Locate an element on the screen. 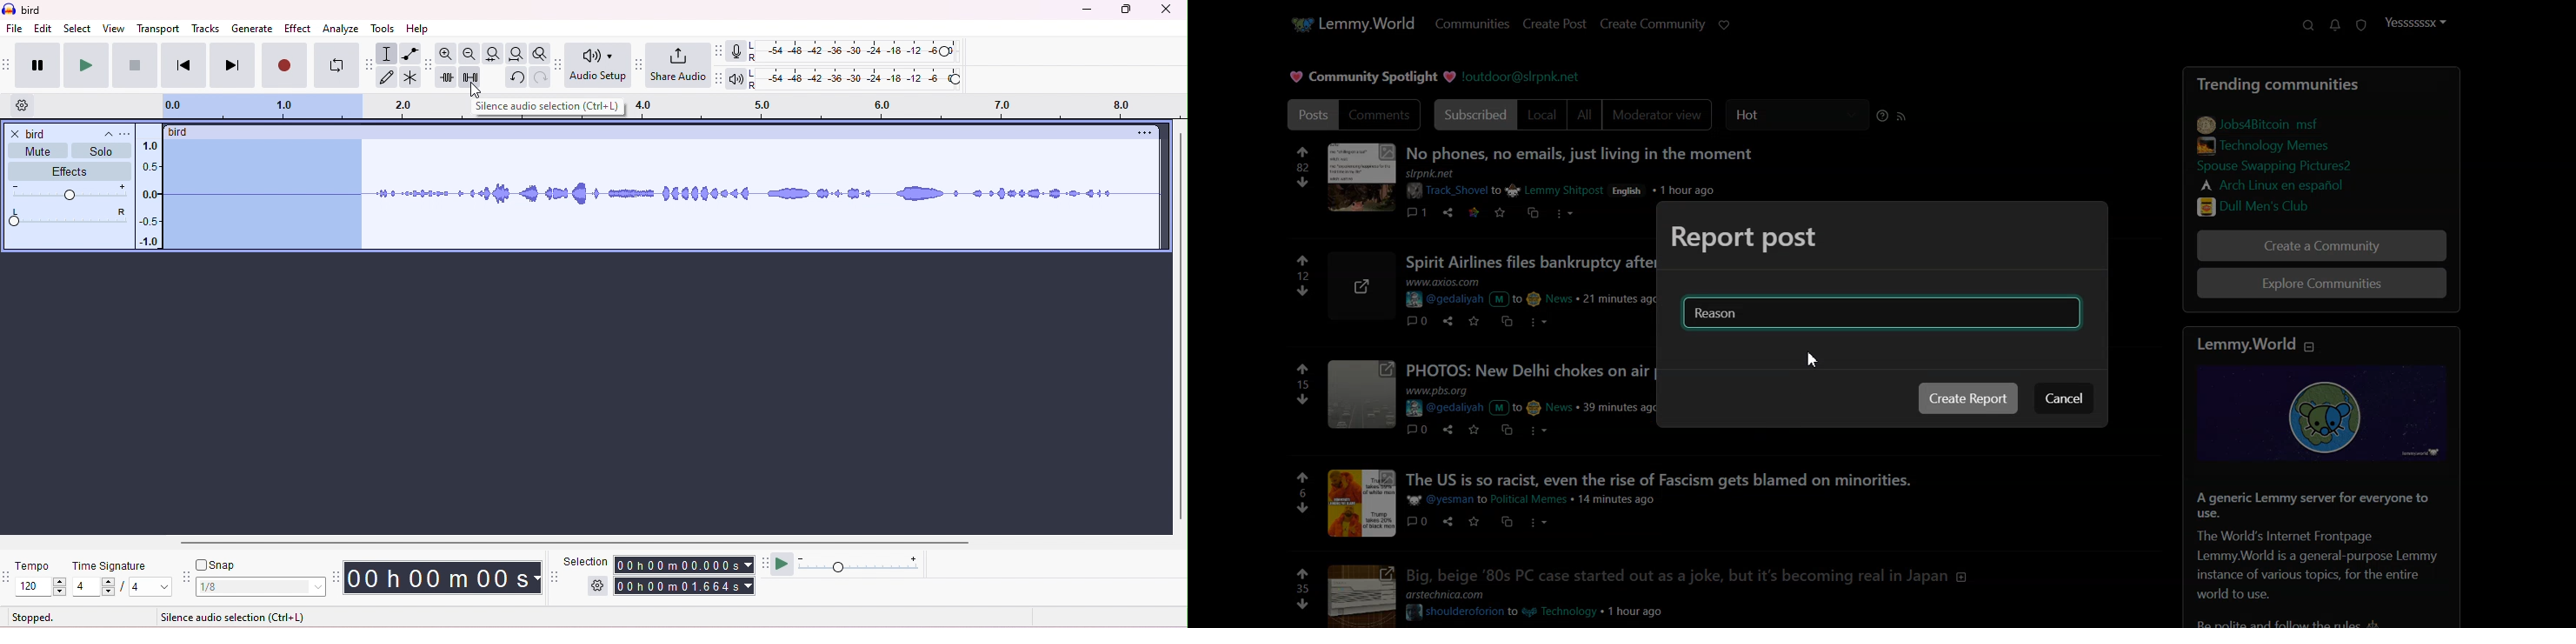 This screenshot has width=2576, height=644. edit is located at coordinates (43, 29).